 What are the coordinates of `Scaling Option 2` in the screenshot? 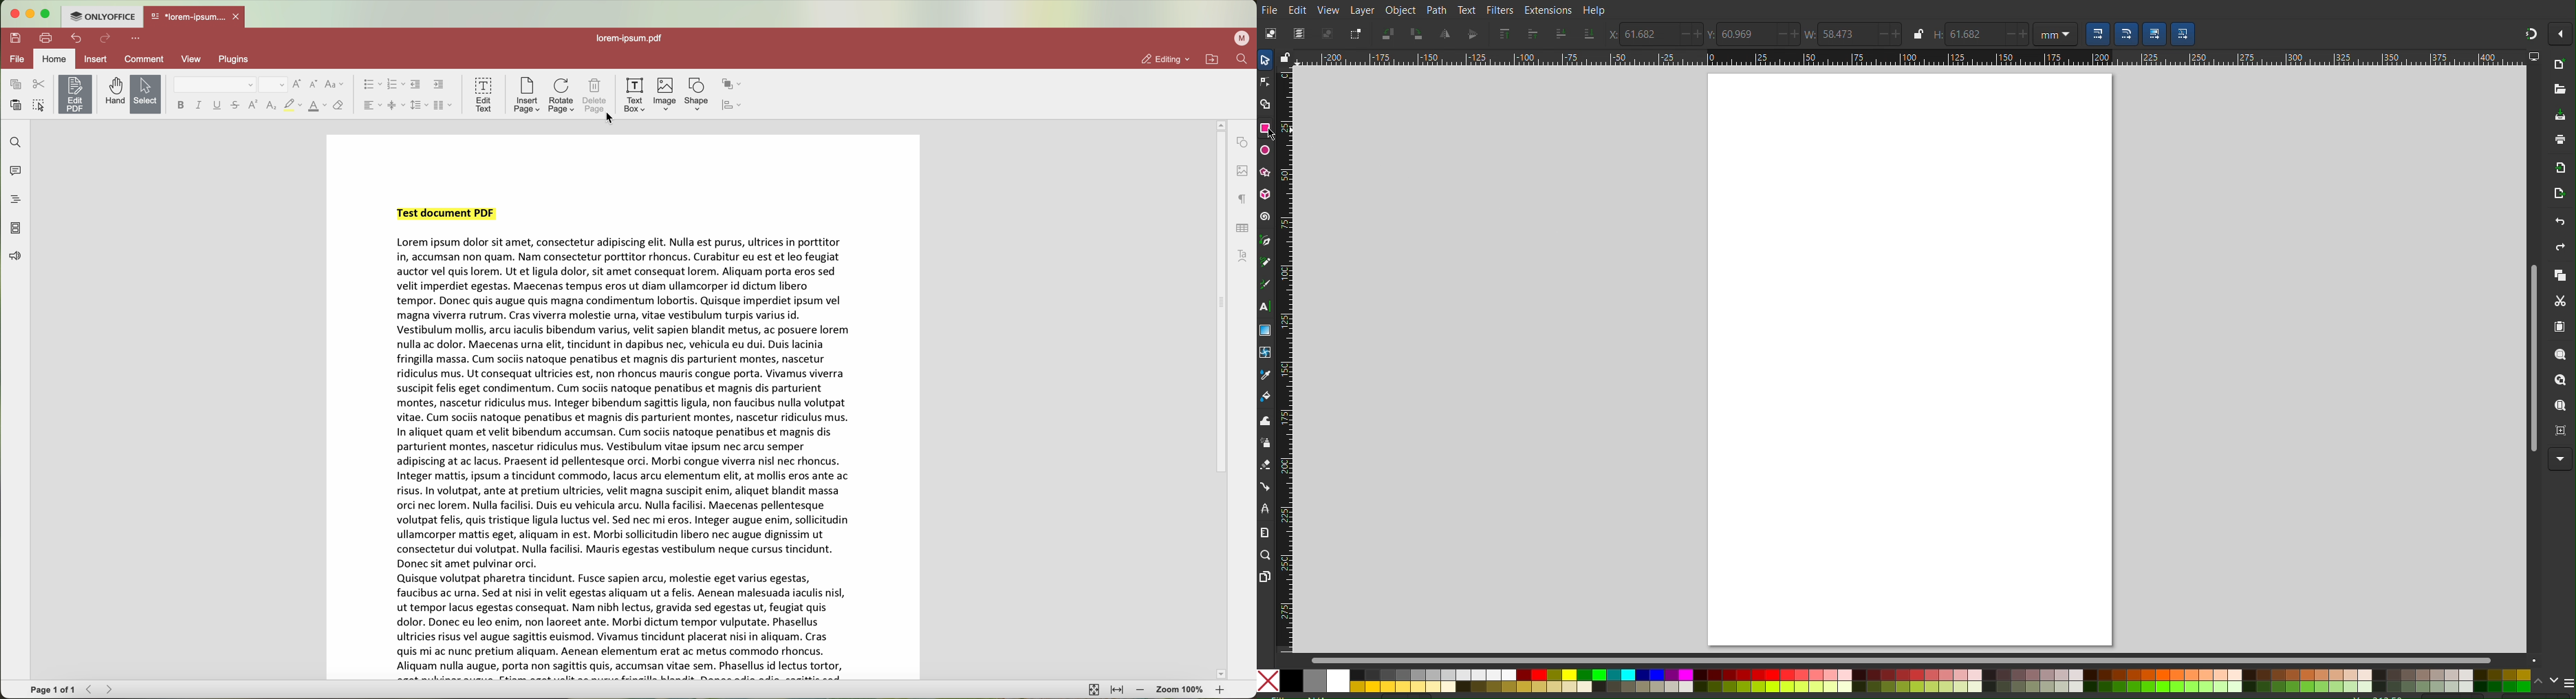 It's located at (2125, 34).